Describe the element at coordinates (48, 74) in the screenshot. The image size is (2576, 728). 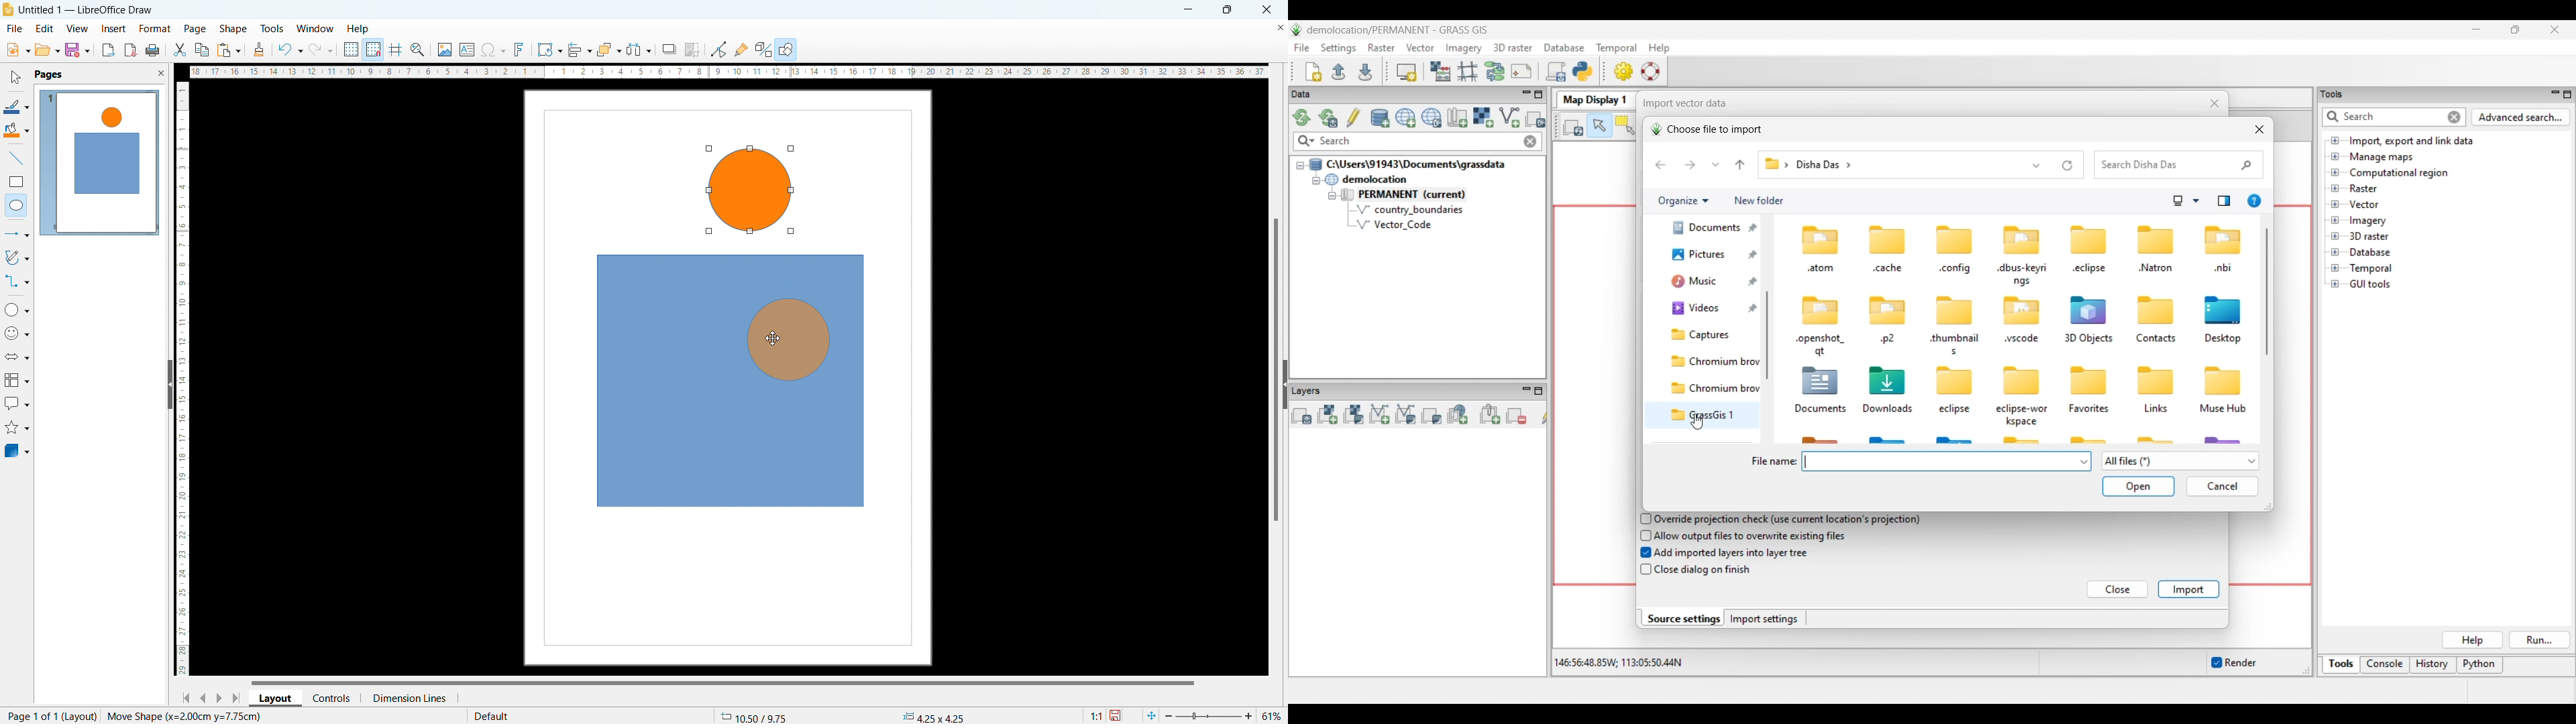
I see `pages` at that location.